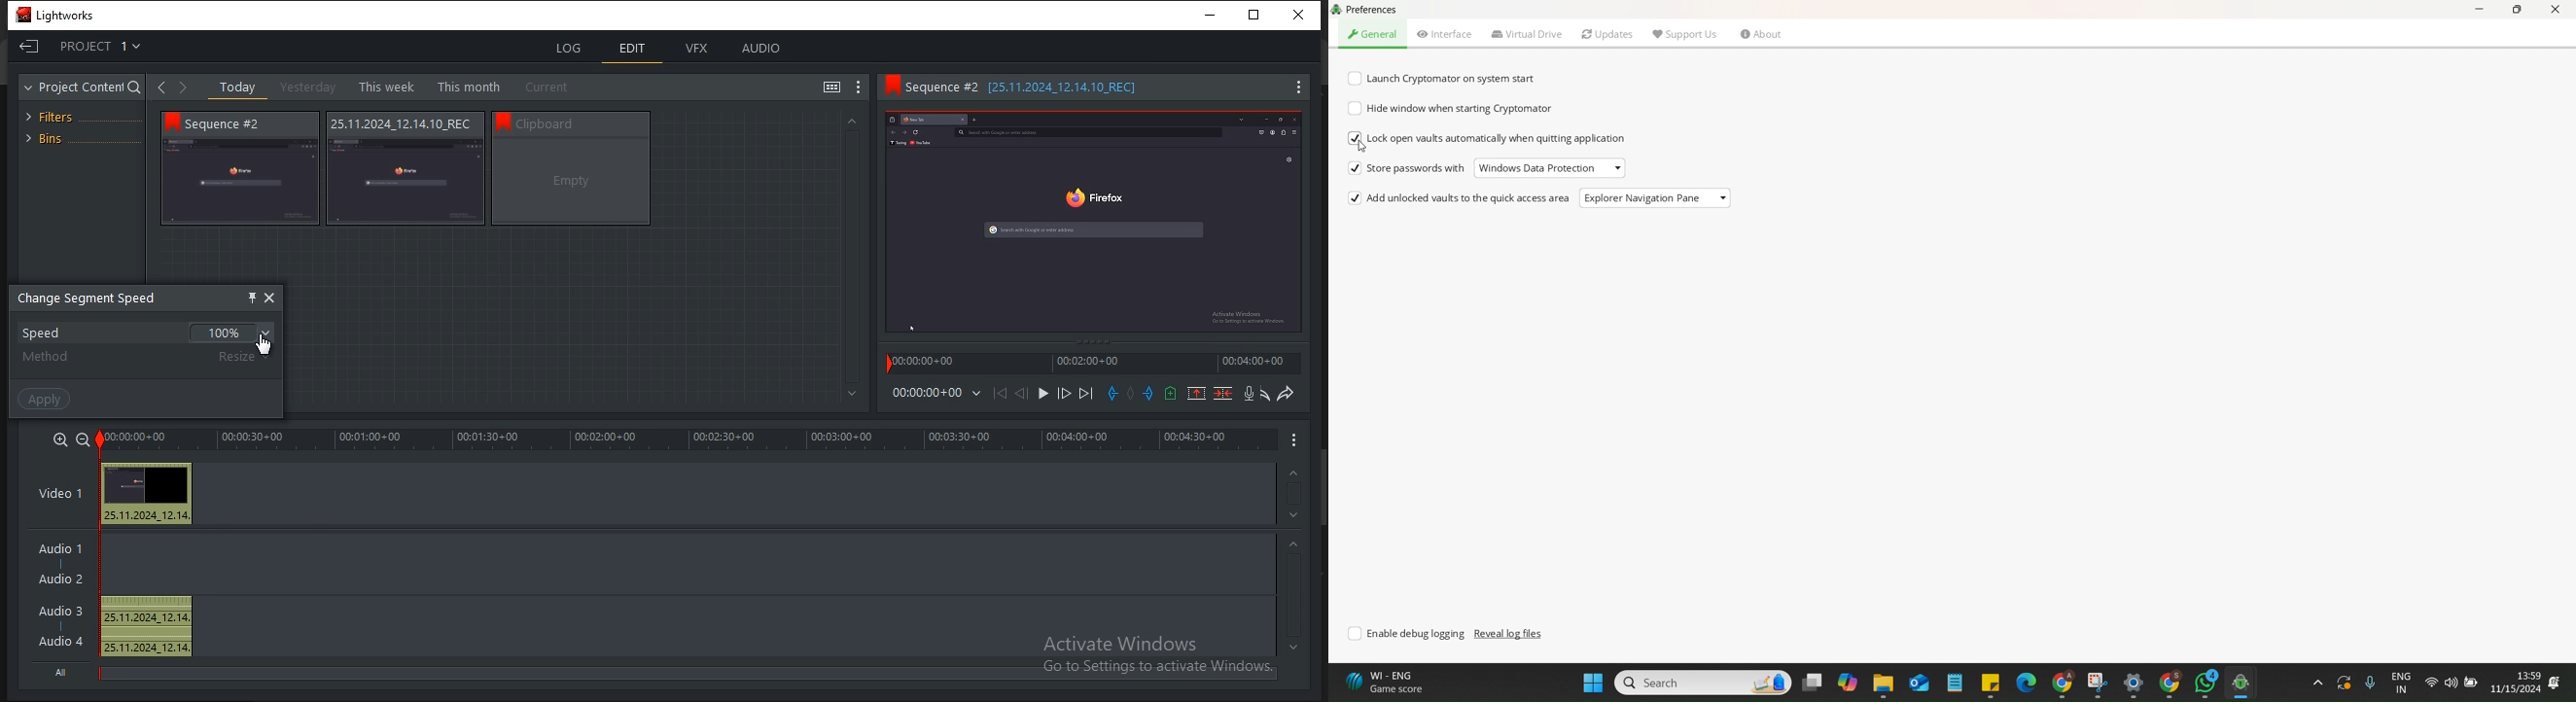 This screenshot has height=728, width=2576. I want to click on add a cue, so click(1171, 394).